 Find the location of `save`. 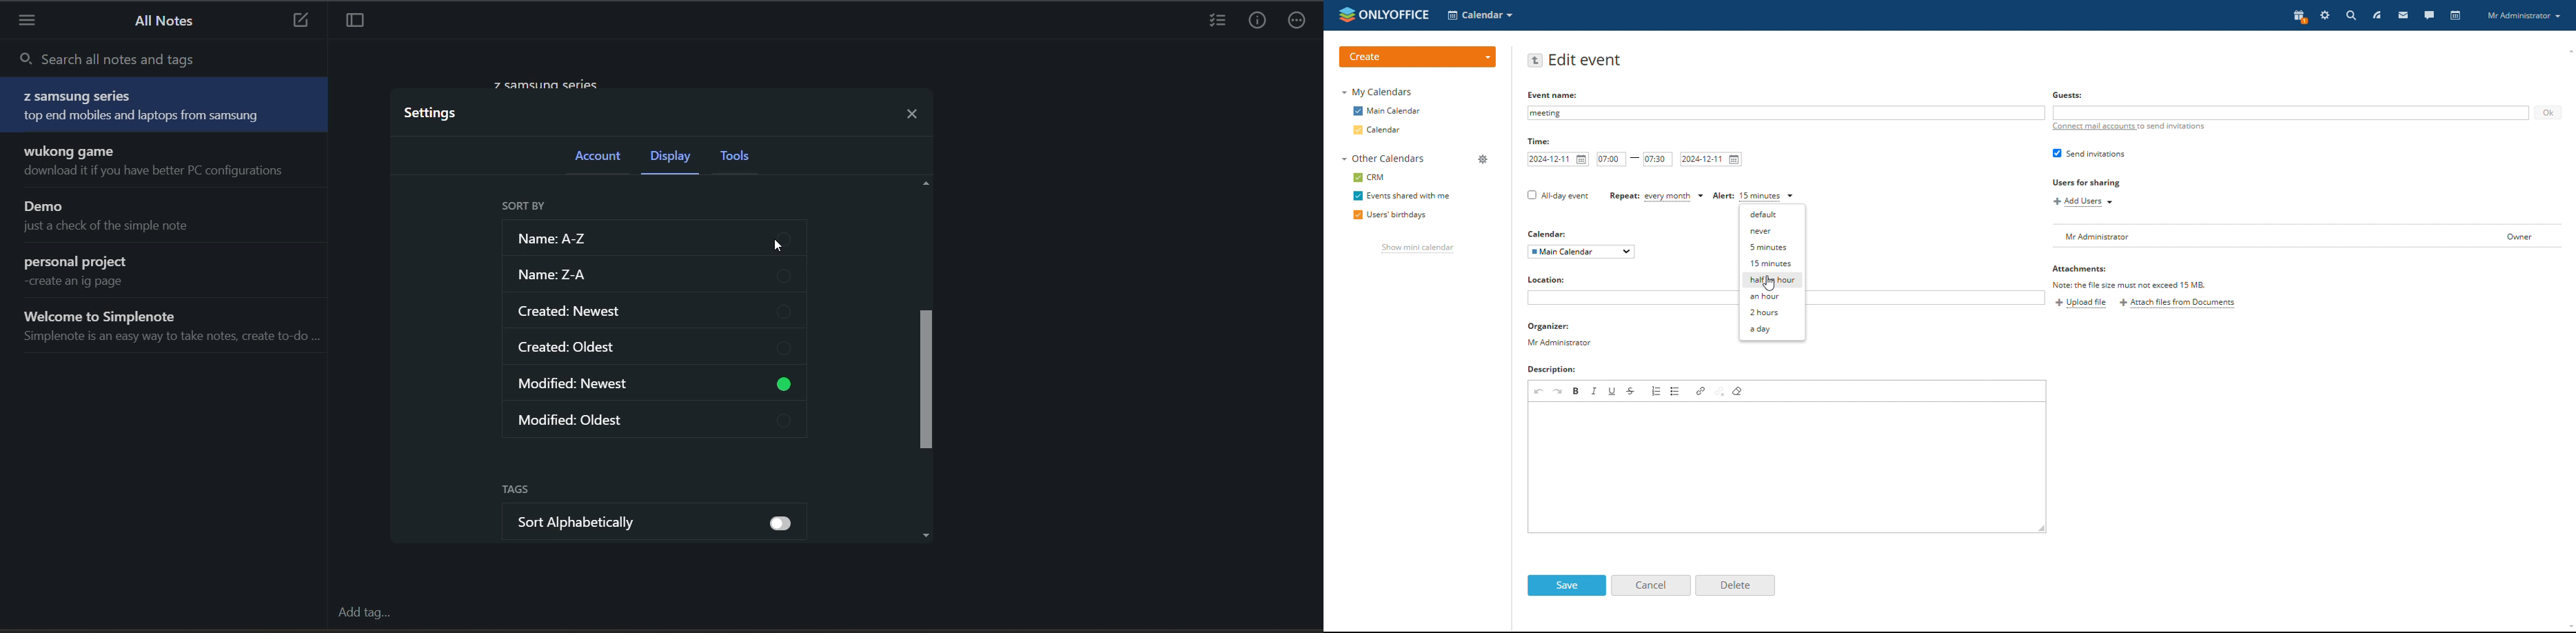

save is located at coordinates (1567, 586).